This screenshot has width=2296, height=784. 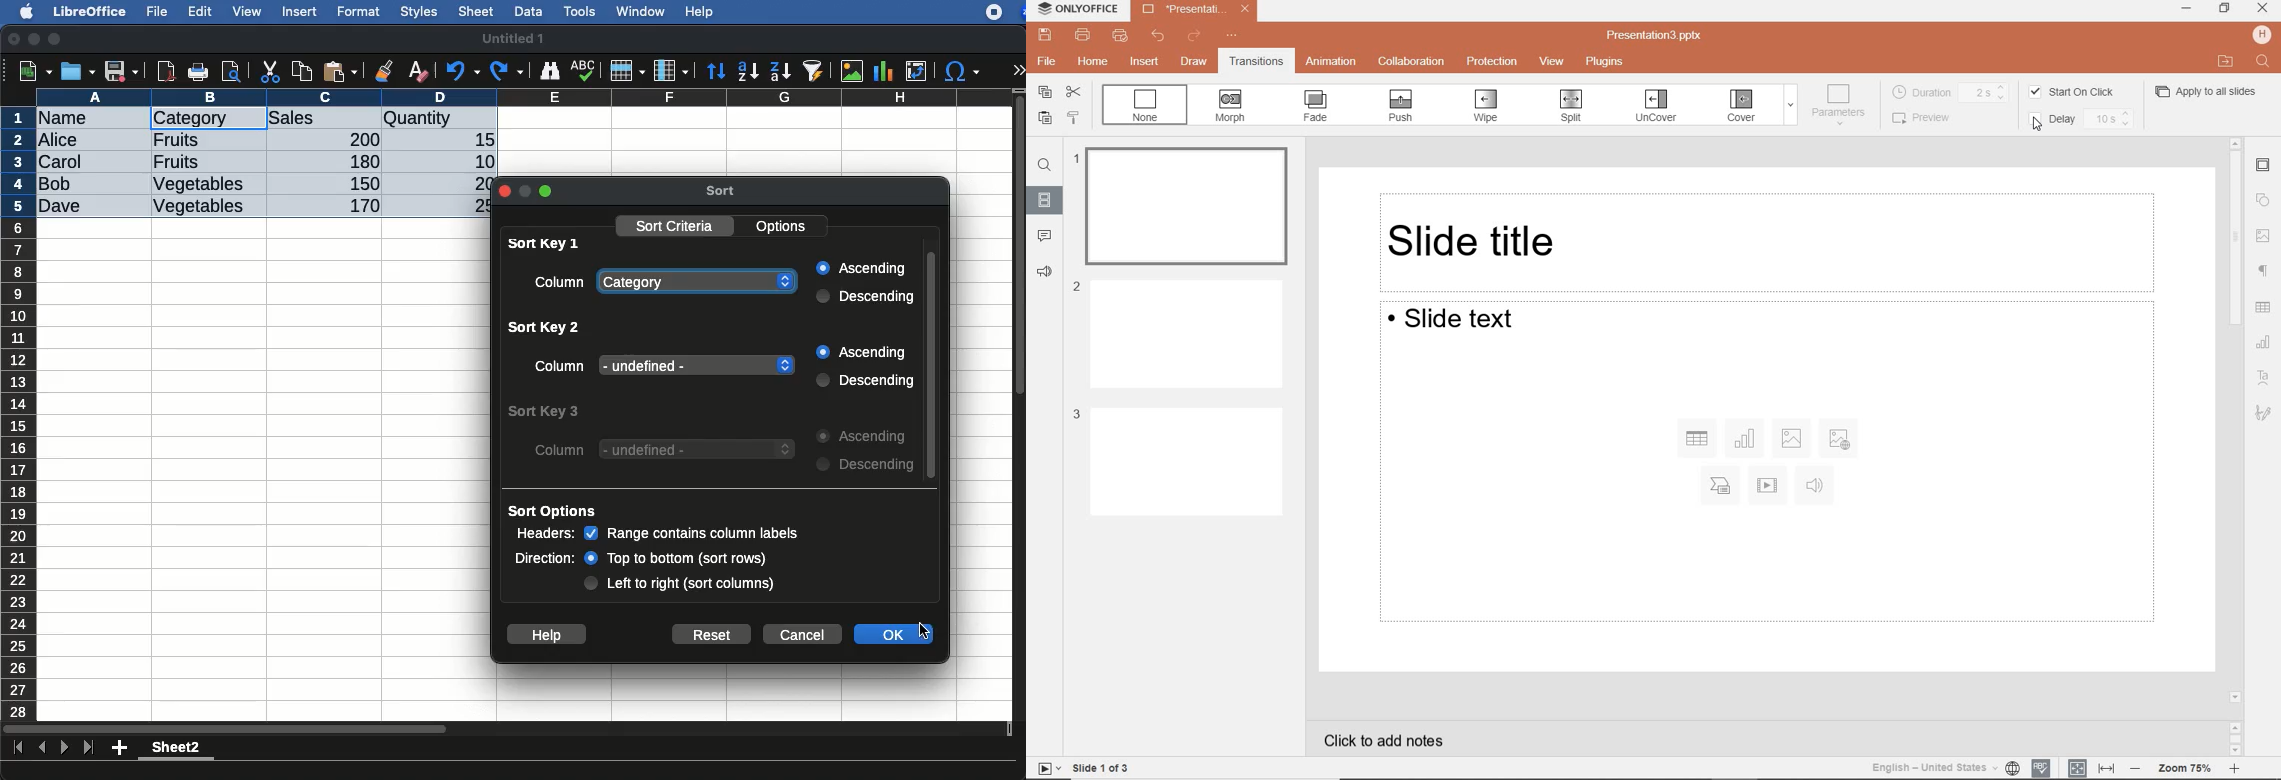 I want to click on quantity, so click(x=439, y=120).